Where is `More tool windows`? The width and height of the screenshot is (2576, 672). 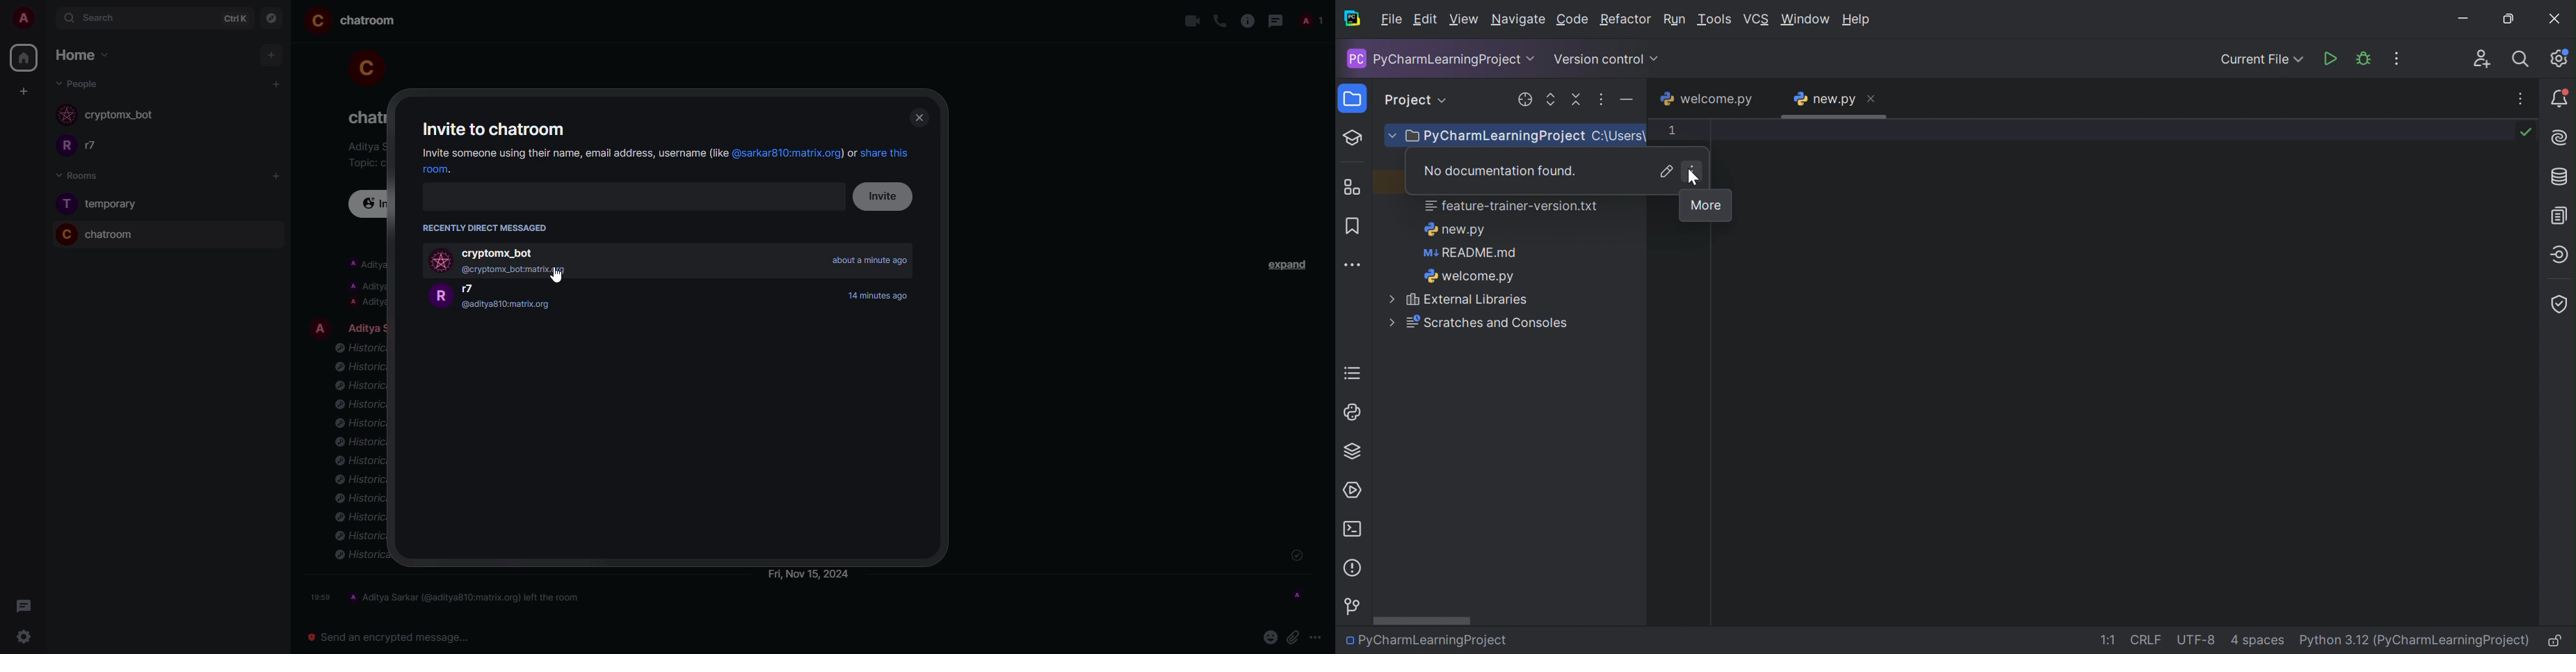
More tool windows is located at coordinates (1353, 263).